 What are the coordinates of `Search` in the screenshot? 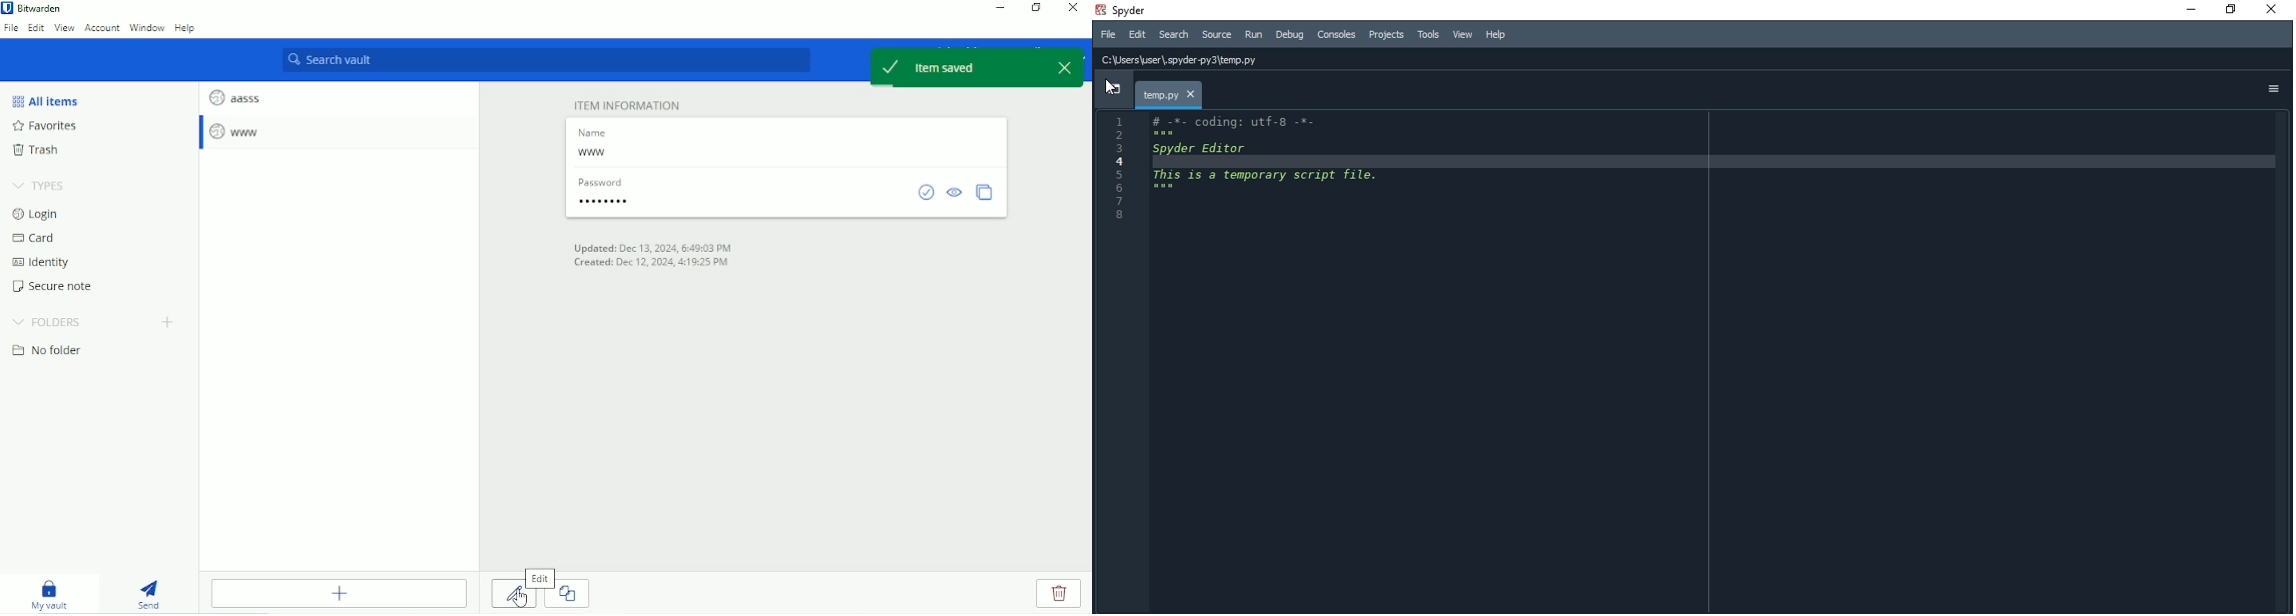 It's located at (1174, 35).